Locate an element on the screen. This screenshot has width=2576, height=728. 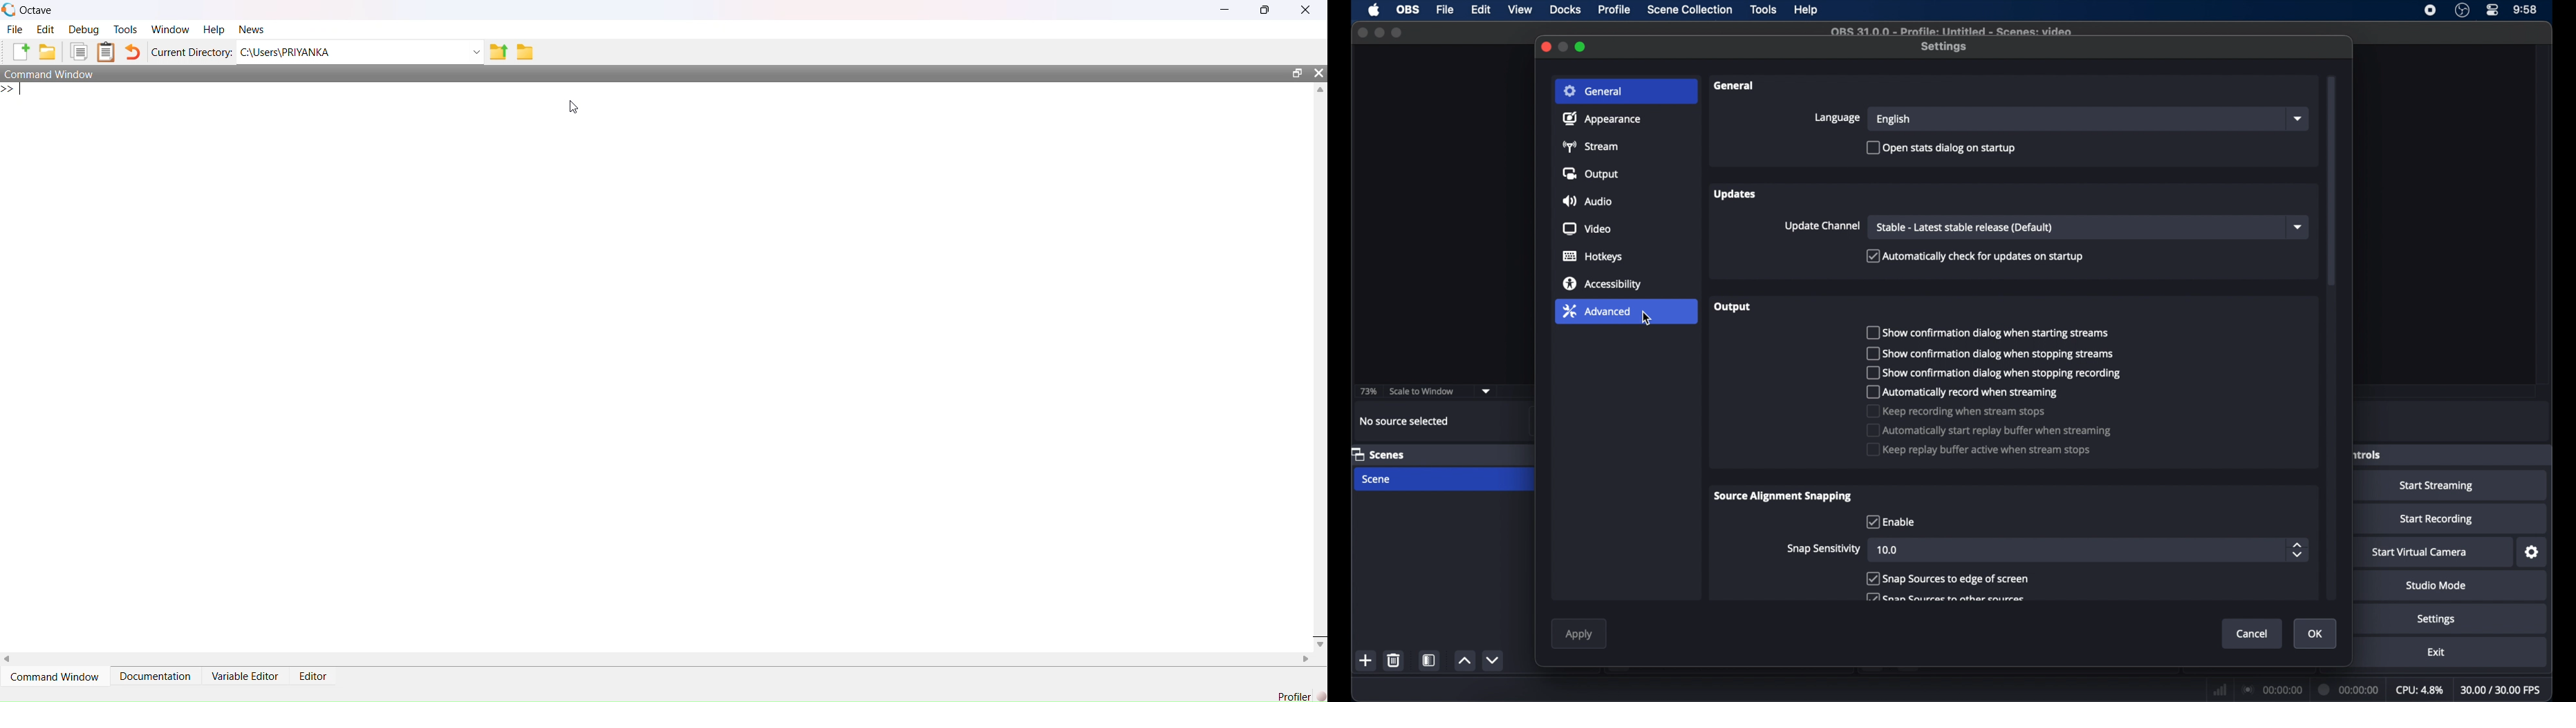
scene is located at coordinates (1377, 479).